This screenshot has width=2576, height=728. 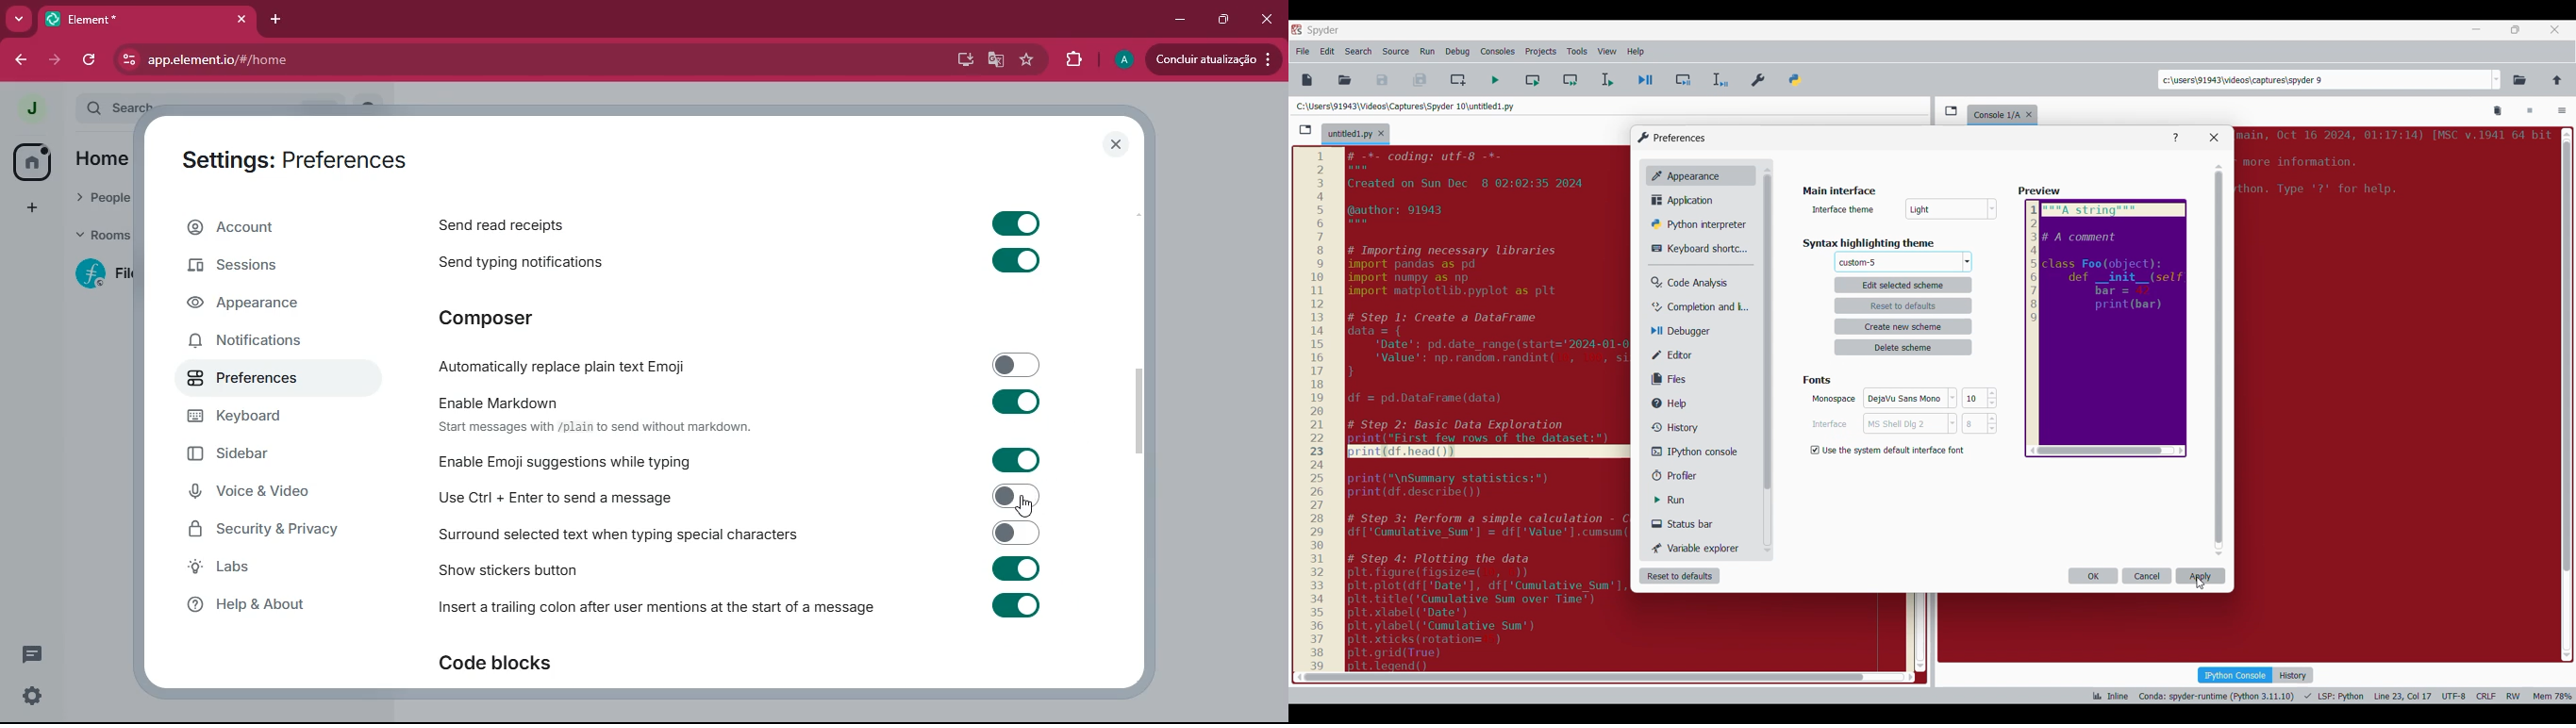 What do you see at coordinates (1176, 20) in the screenshot?
I see `minimize` at bounding box center [1176, 20].